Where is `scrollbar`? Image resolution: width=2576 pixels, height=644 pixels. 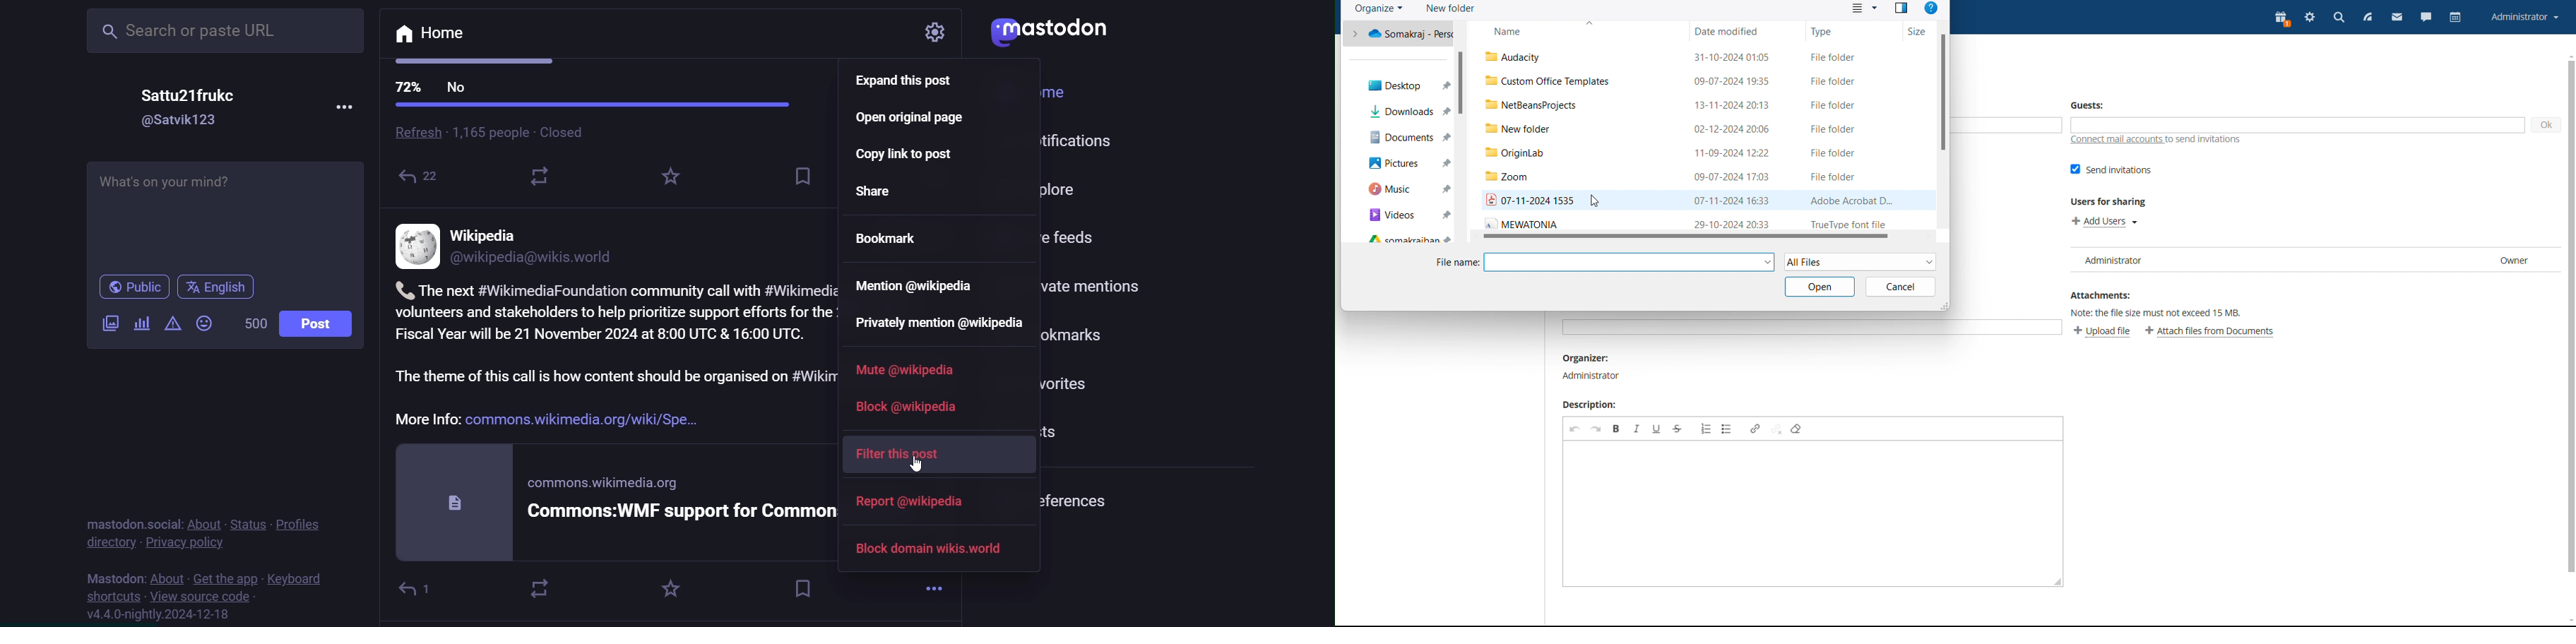 scrollbar is located at coordinates (1944, 92).